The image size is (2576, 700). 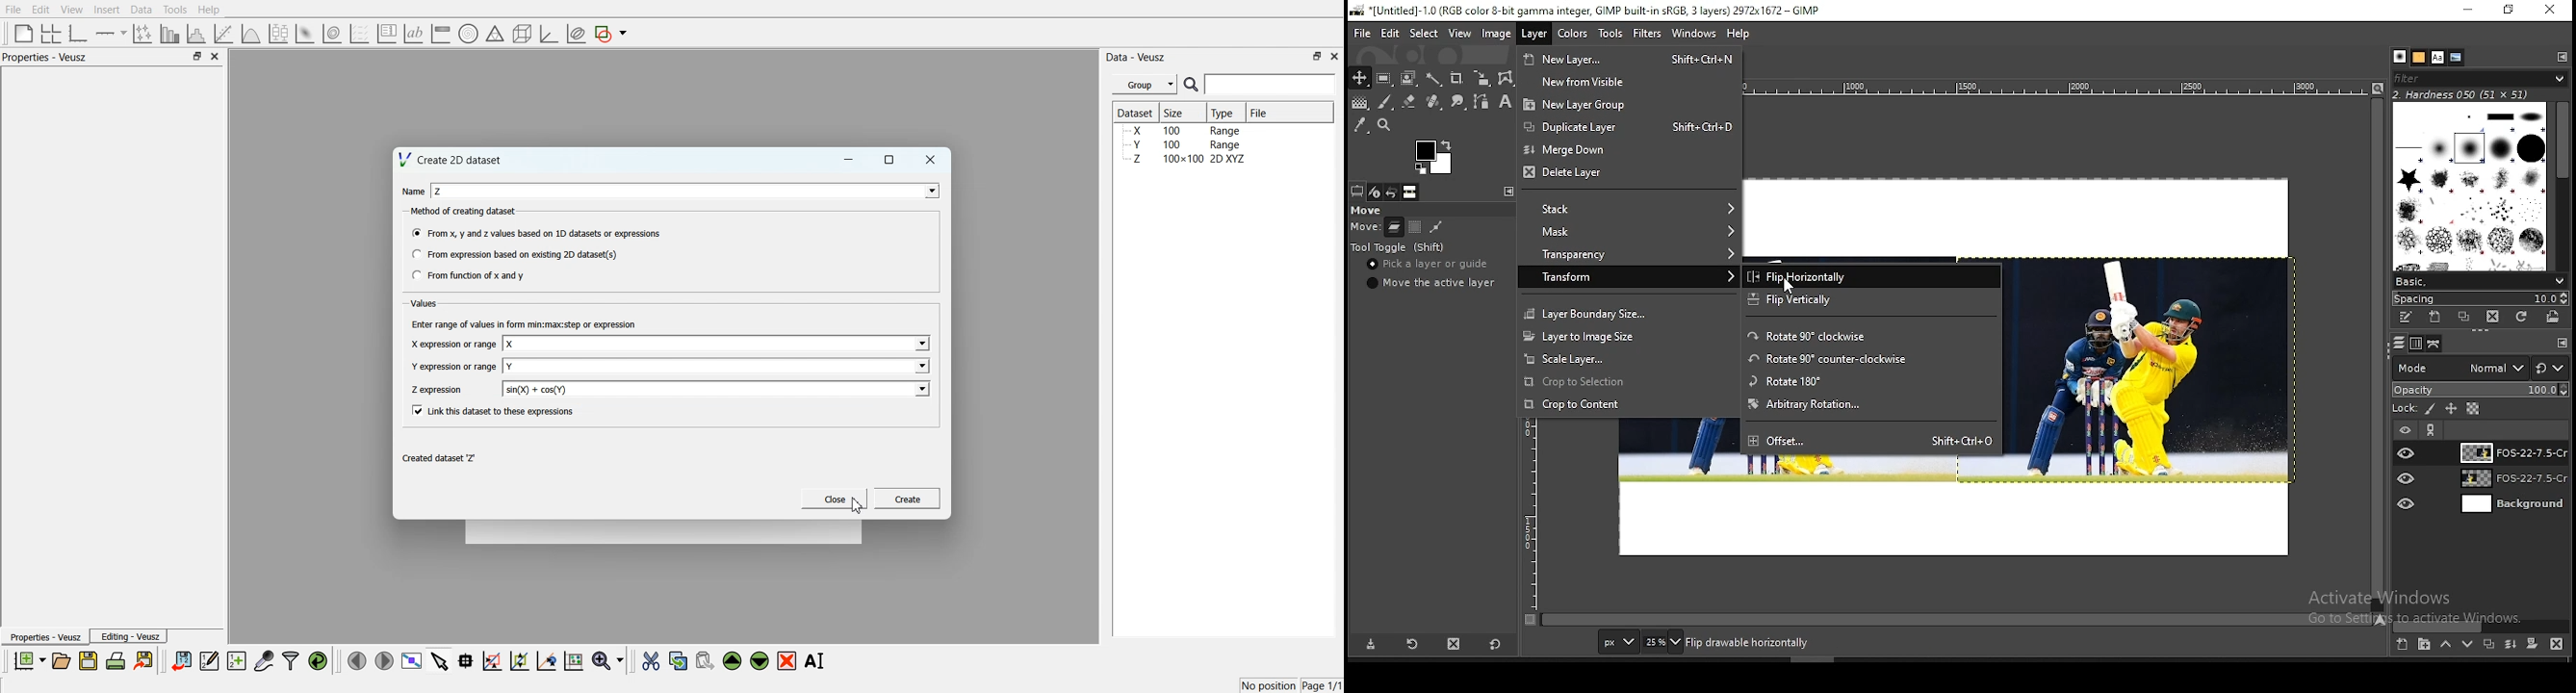 I want to click on sin(X) + cos(Y), so click(x=537, y=389).